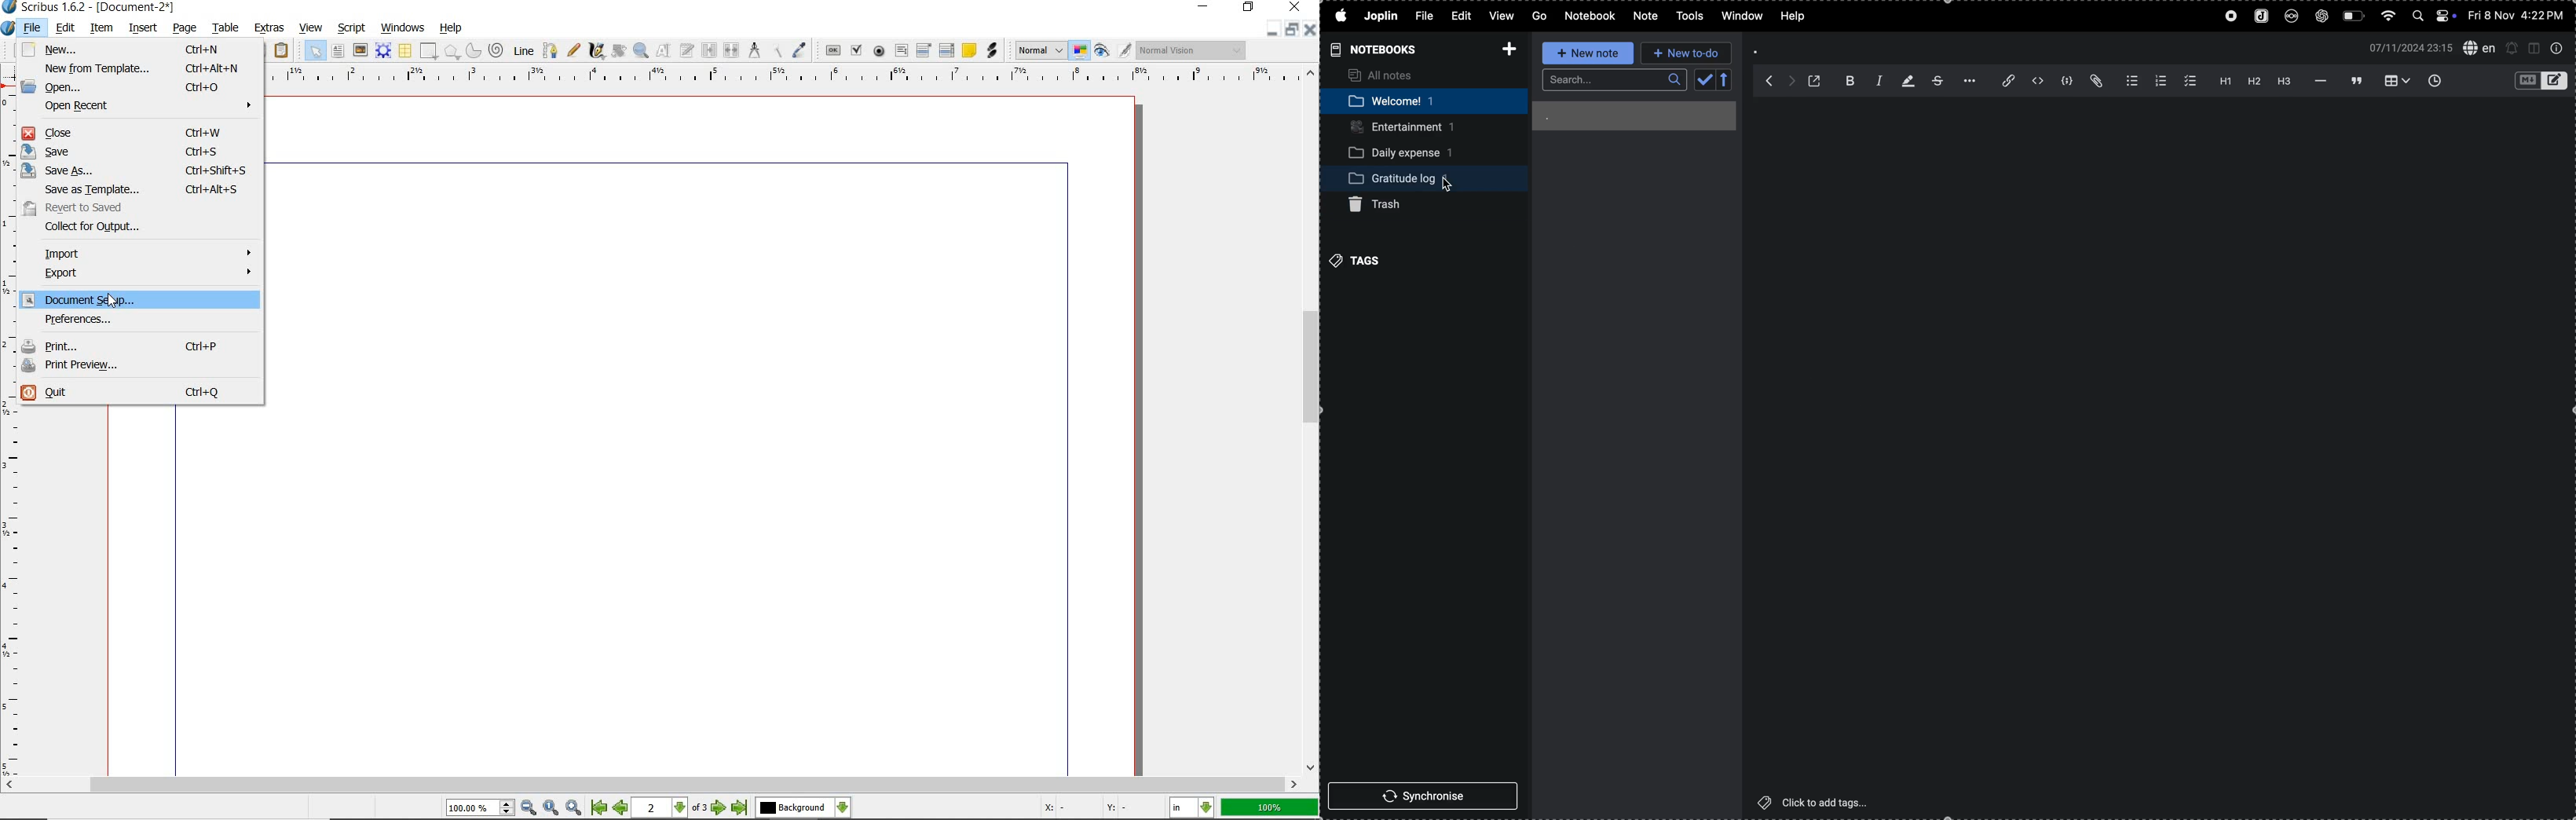 This screenshot has width=2576, height=840. Describe the element at coordinates (719, 809) in the screenshot. I see `Next Page` at that location.